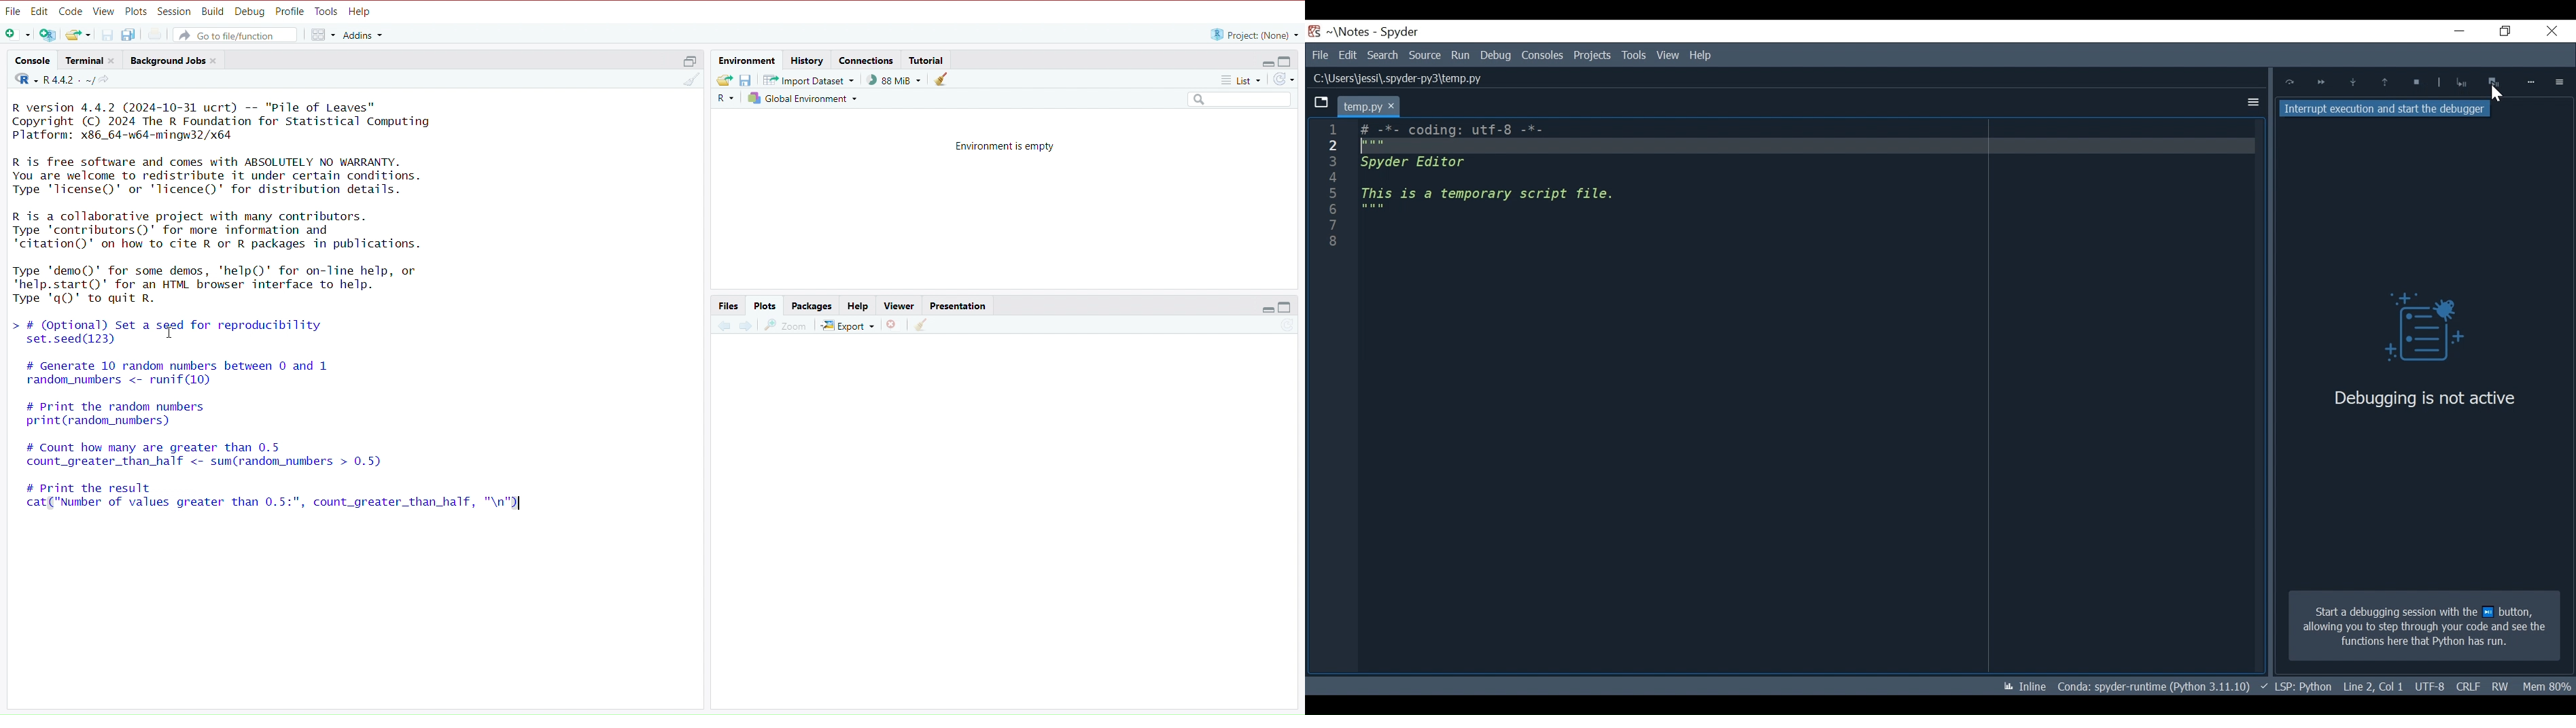 This screenshot has height=728, width=2576. I want to click on History, so click(807, 59).